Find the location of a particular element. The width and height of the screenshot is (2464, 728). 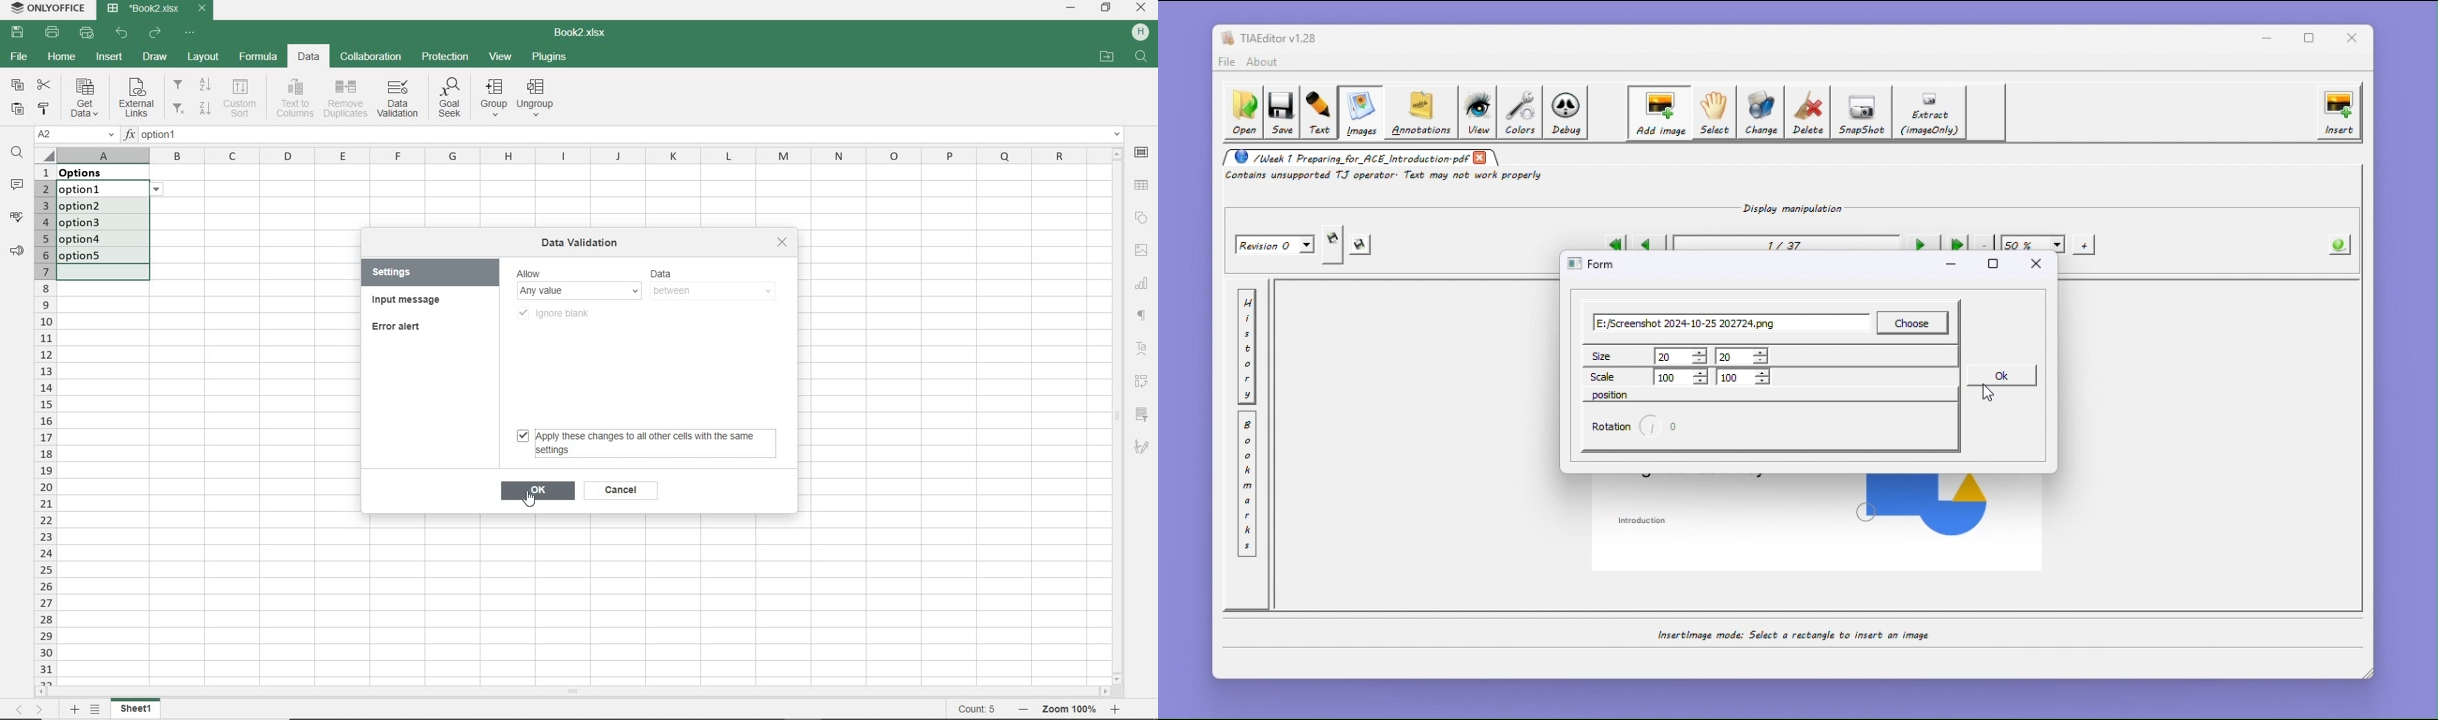

apply these changes to all other cells with the same settings is located at coordinates (643, 444).